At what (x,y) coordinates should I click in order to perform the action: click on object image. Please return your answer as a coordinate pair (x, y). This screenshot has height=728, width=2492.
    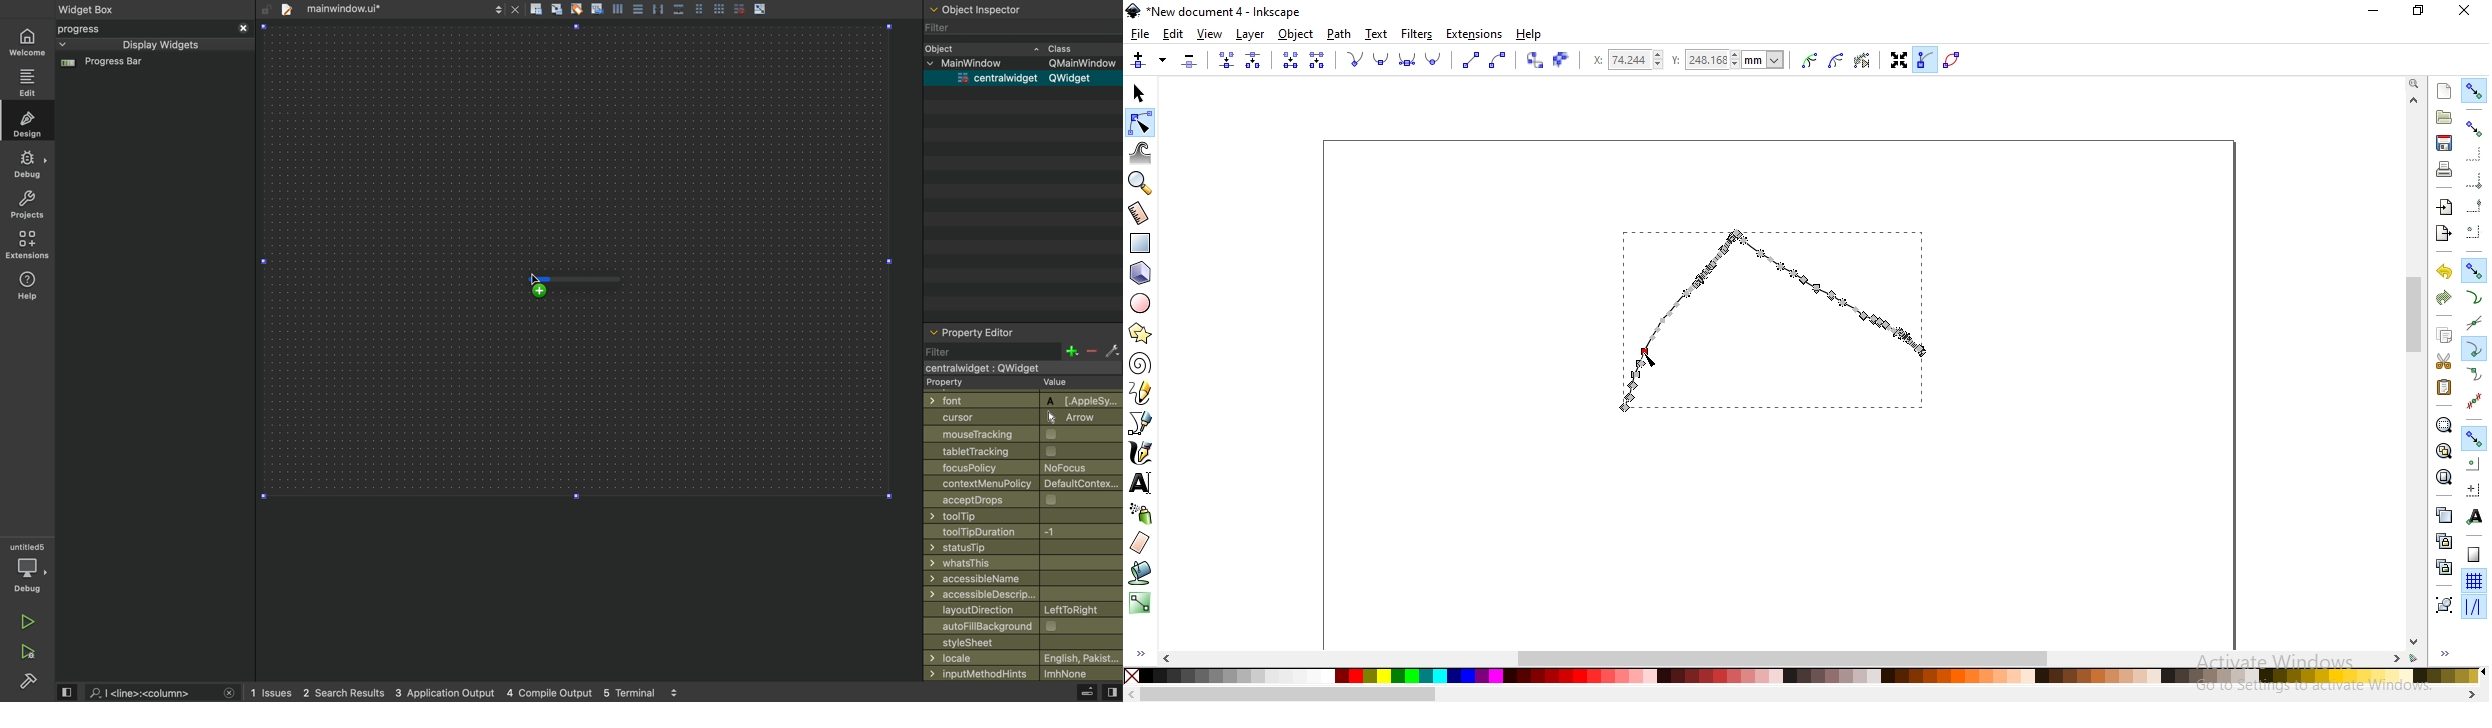
    Looking at the image, I should click on (1791, 311).